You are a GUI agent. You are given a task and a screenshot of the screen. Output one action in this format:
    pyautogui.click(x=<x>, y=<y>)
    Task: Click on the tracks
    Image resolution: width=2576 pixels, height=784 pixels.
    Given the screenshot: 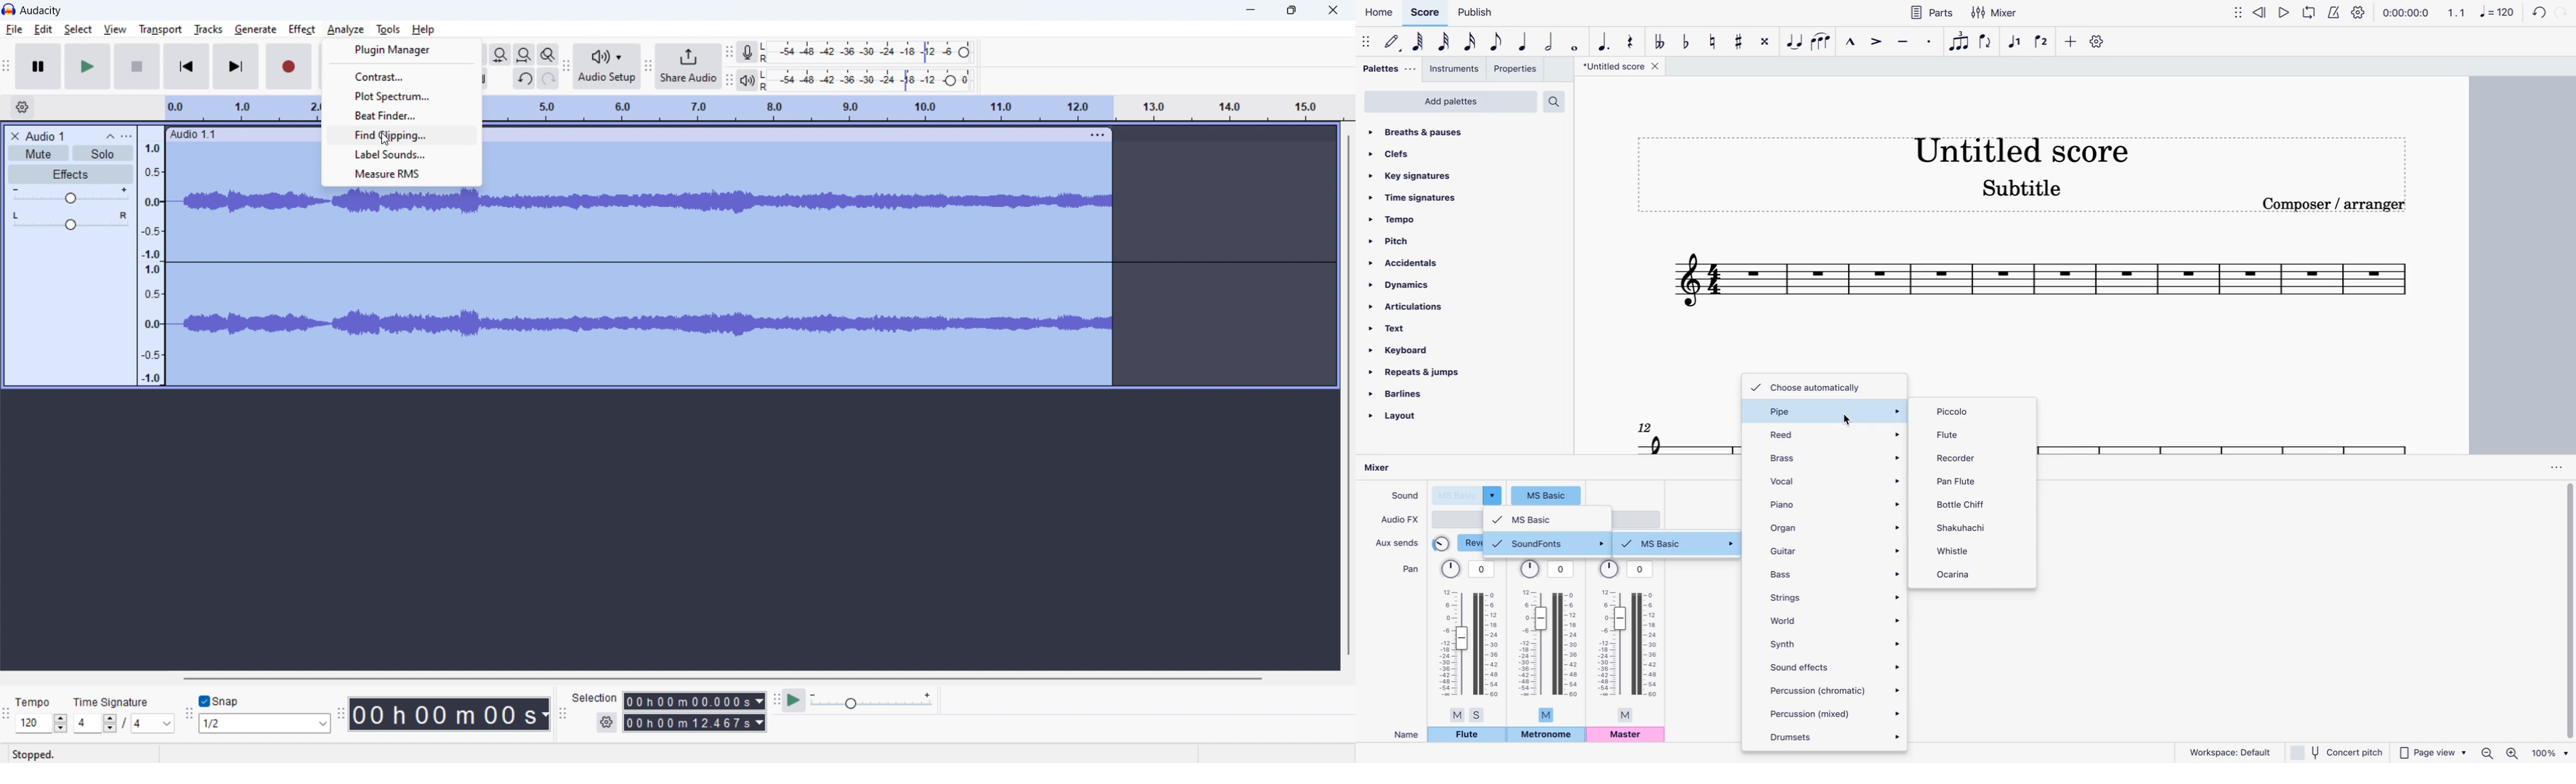 What is the action you would take?
    pyautogui.click(x=210, y=29)
    